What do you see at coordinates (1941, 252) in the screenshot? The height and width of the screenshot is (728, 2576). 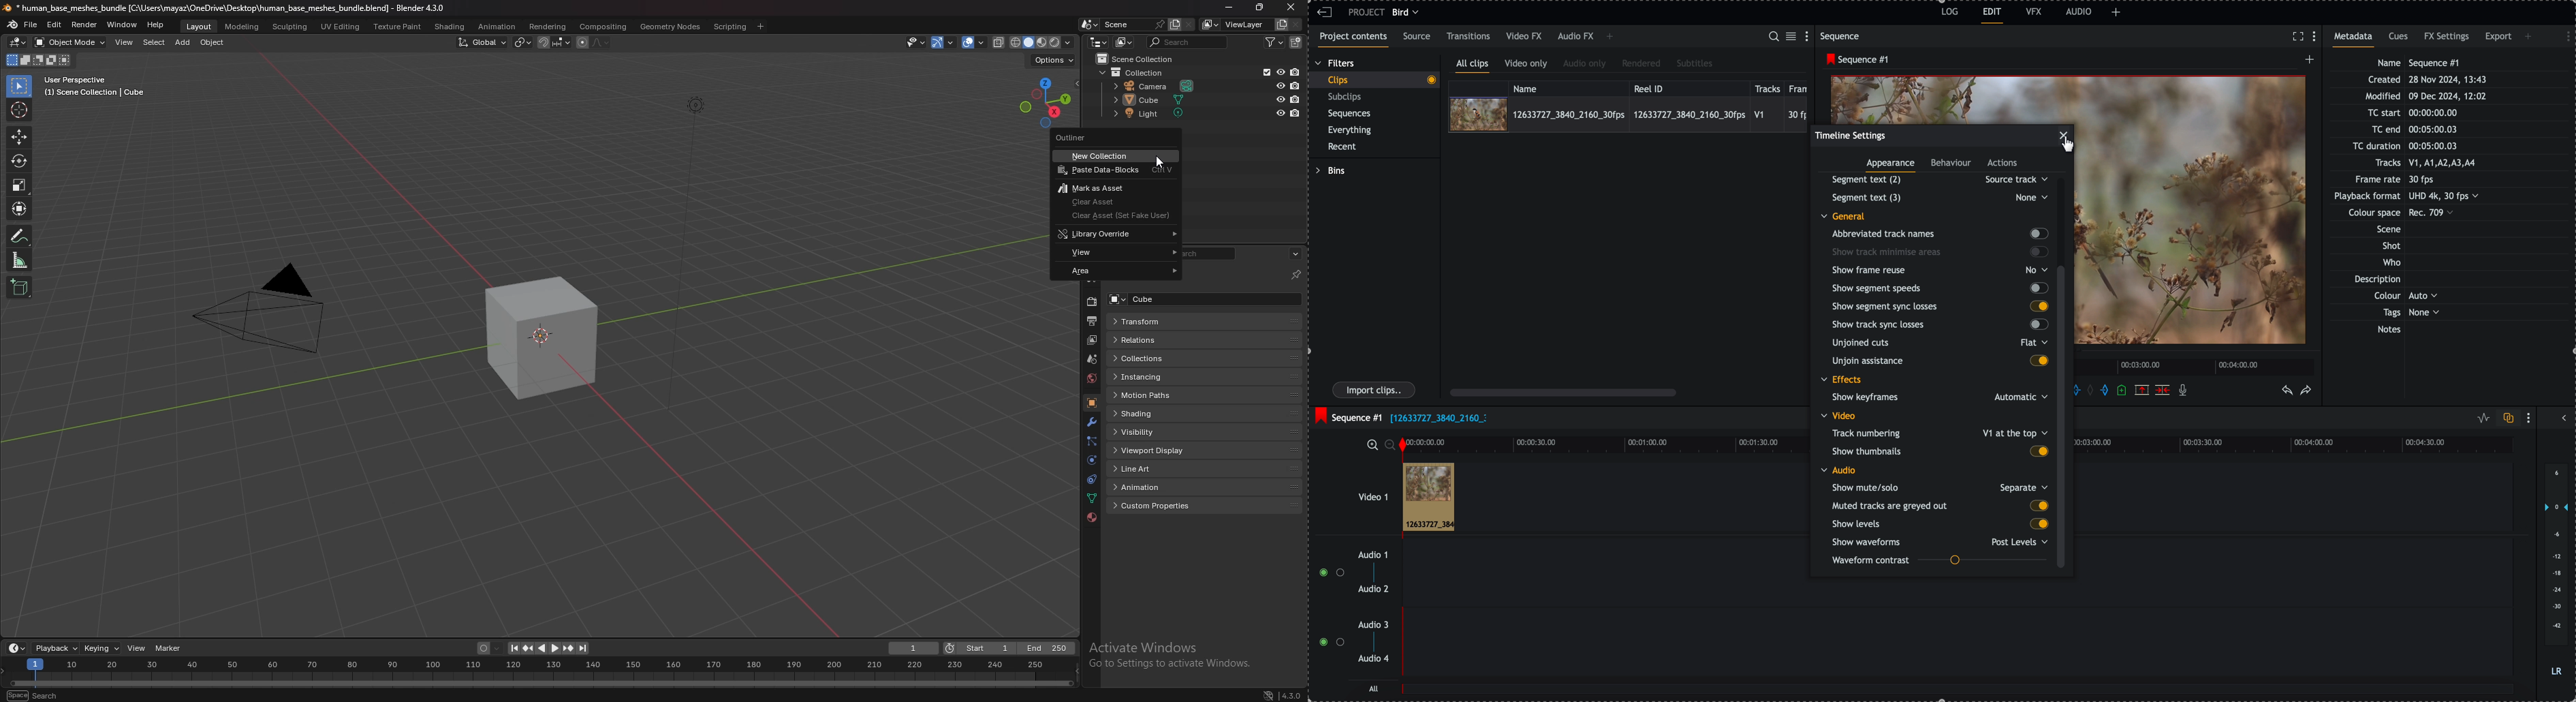 I see `show track minimise areas` at bounding box center [1941, 252].